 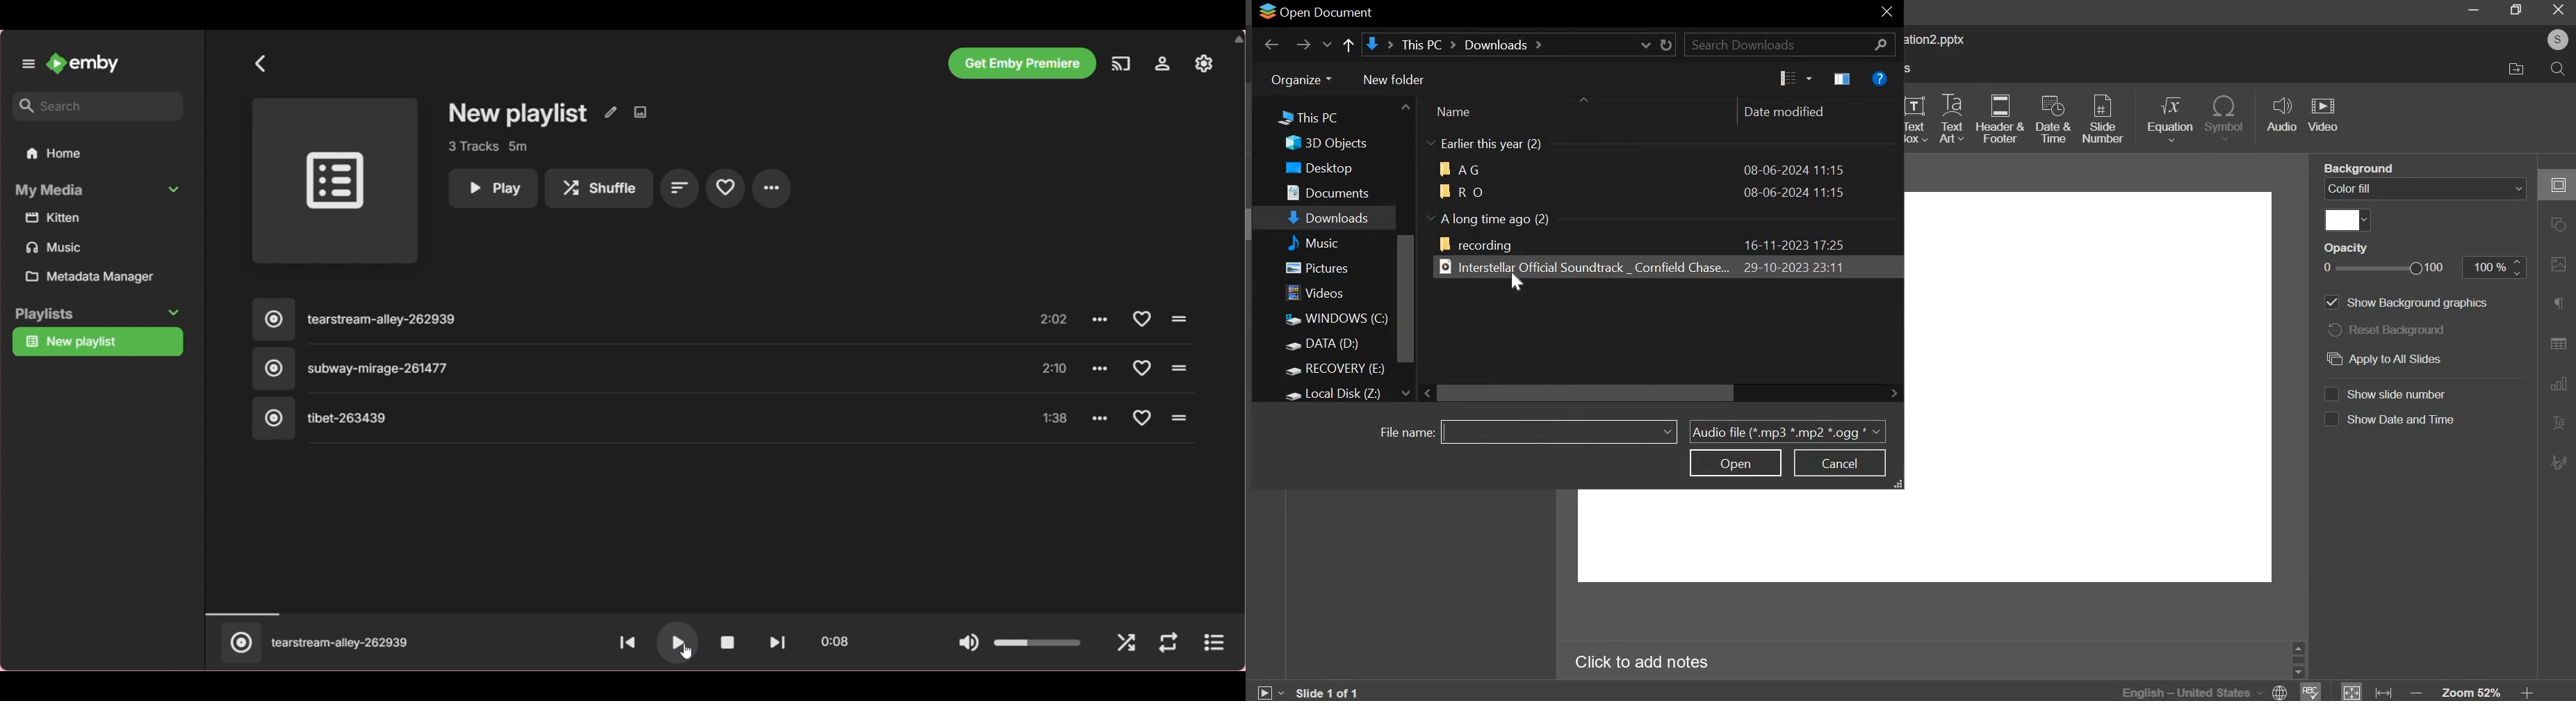 I want to click on vertical scrollbar, so click(x=1405, y=299).